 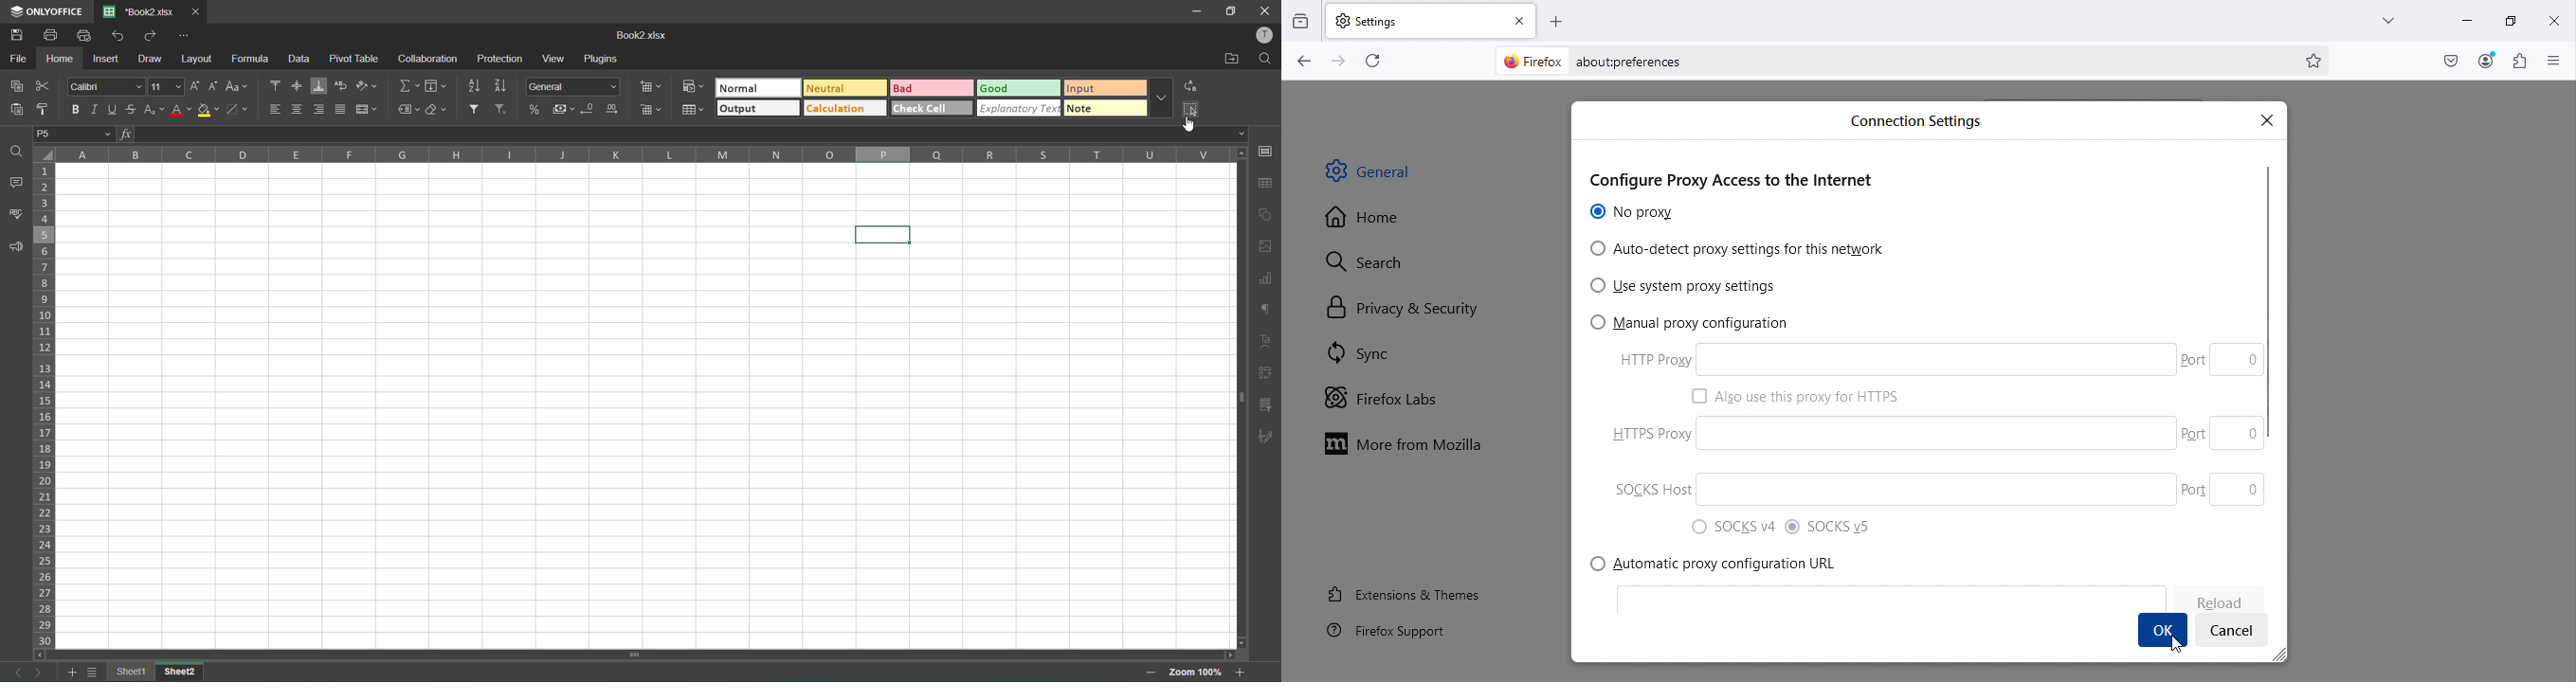 I want to click on fx, so click(x=126, y=134).